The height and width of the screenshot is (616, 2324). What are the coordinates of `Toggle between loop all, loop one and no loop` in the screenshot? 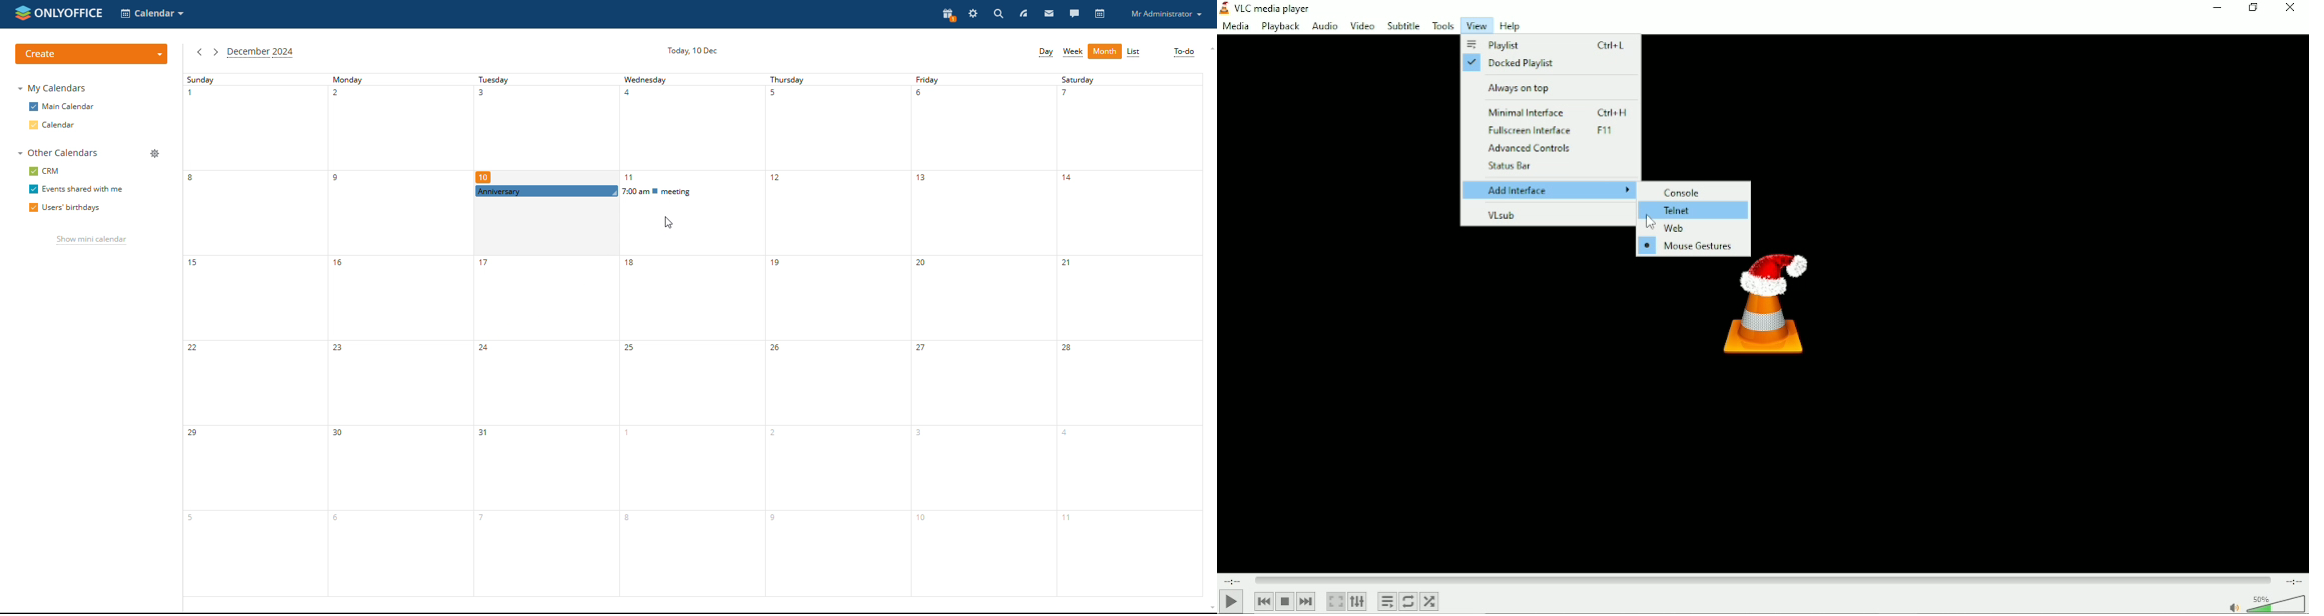 It's located at (1407, 601).